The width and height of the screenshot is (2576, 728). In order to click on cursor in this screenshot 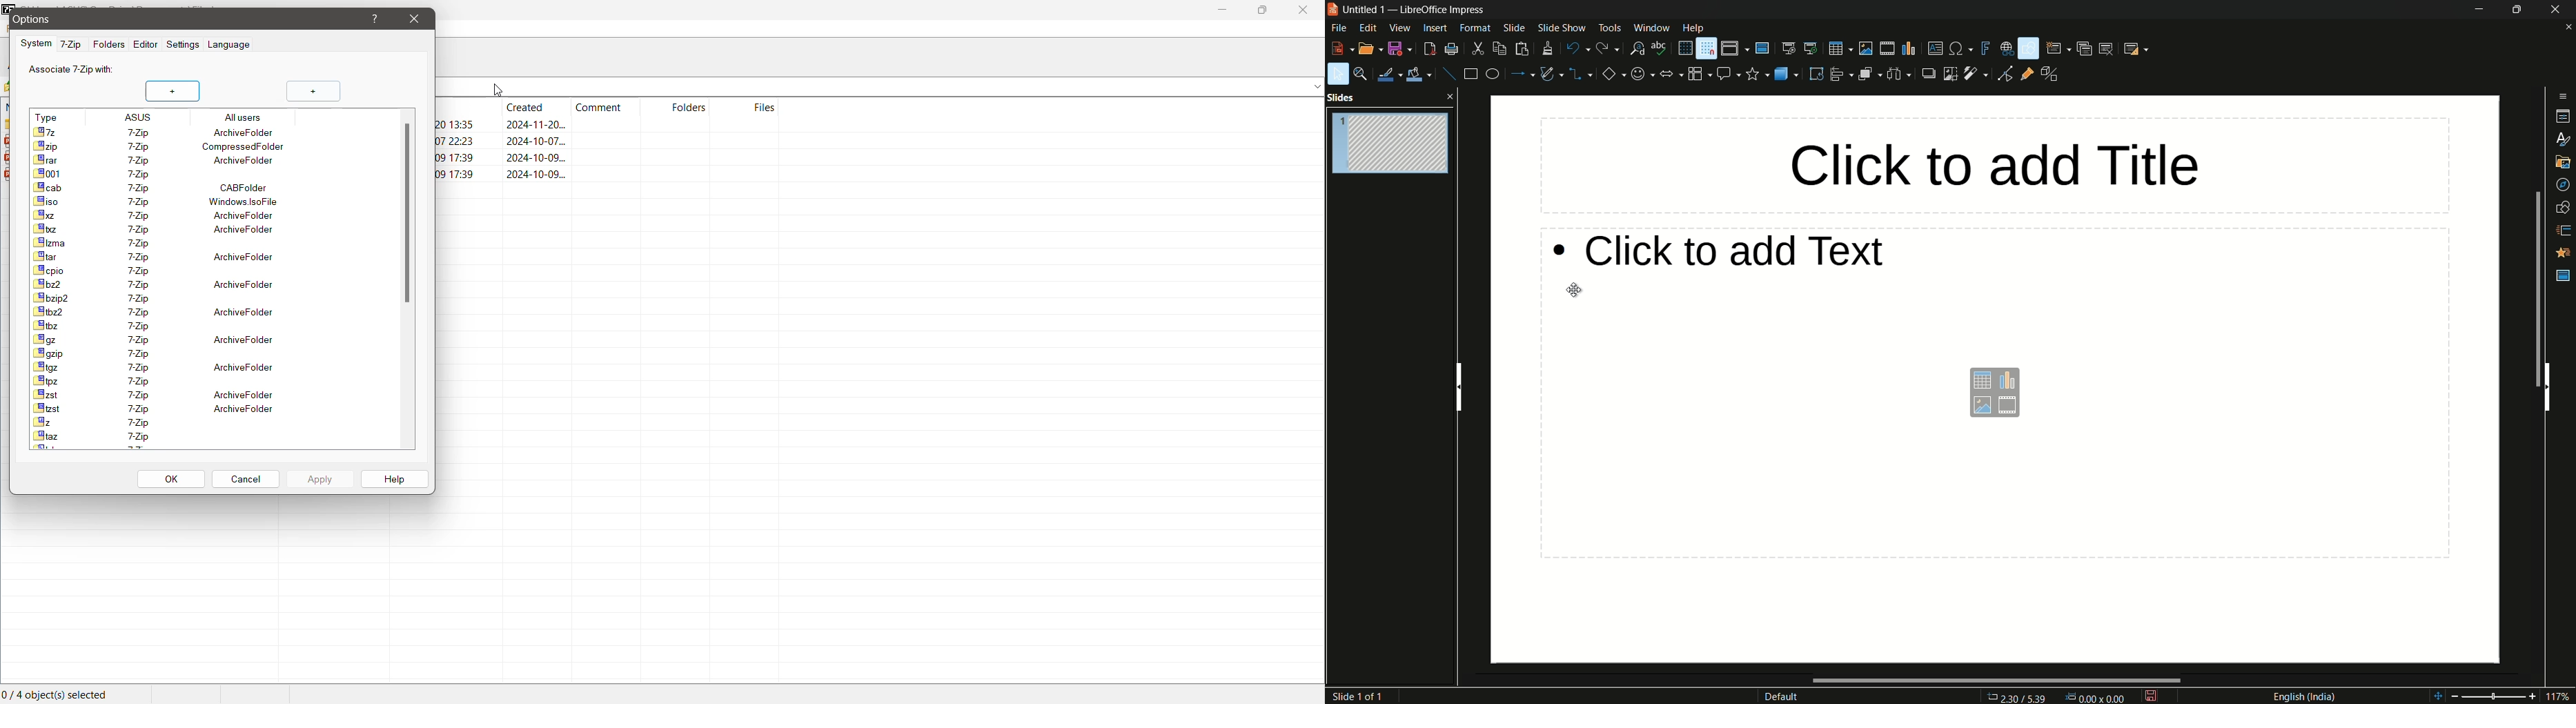, I will do `click(1574, 291)`.